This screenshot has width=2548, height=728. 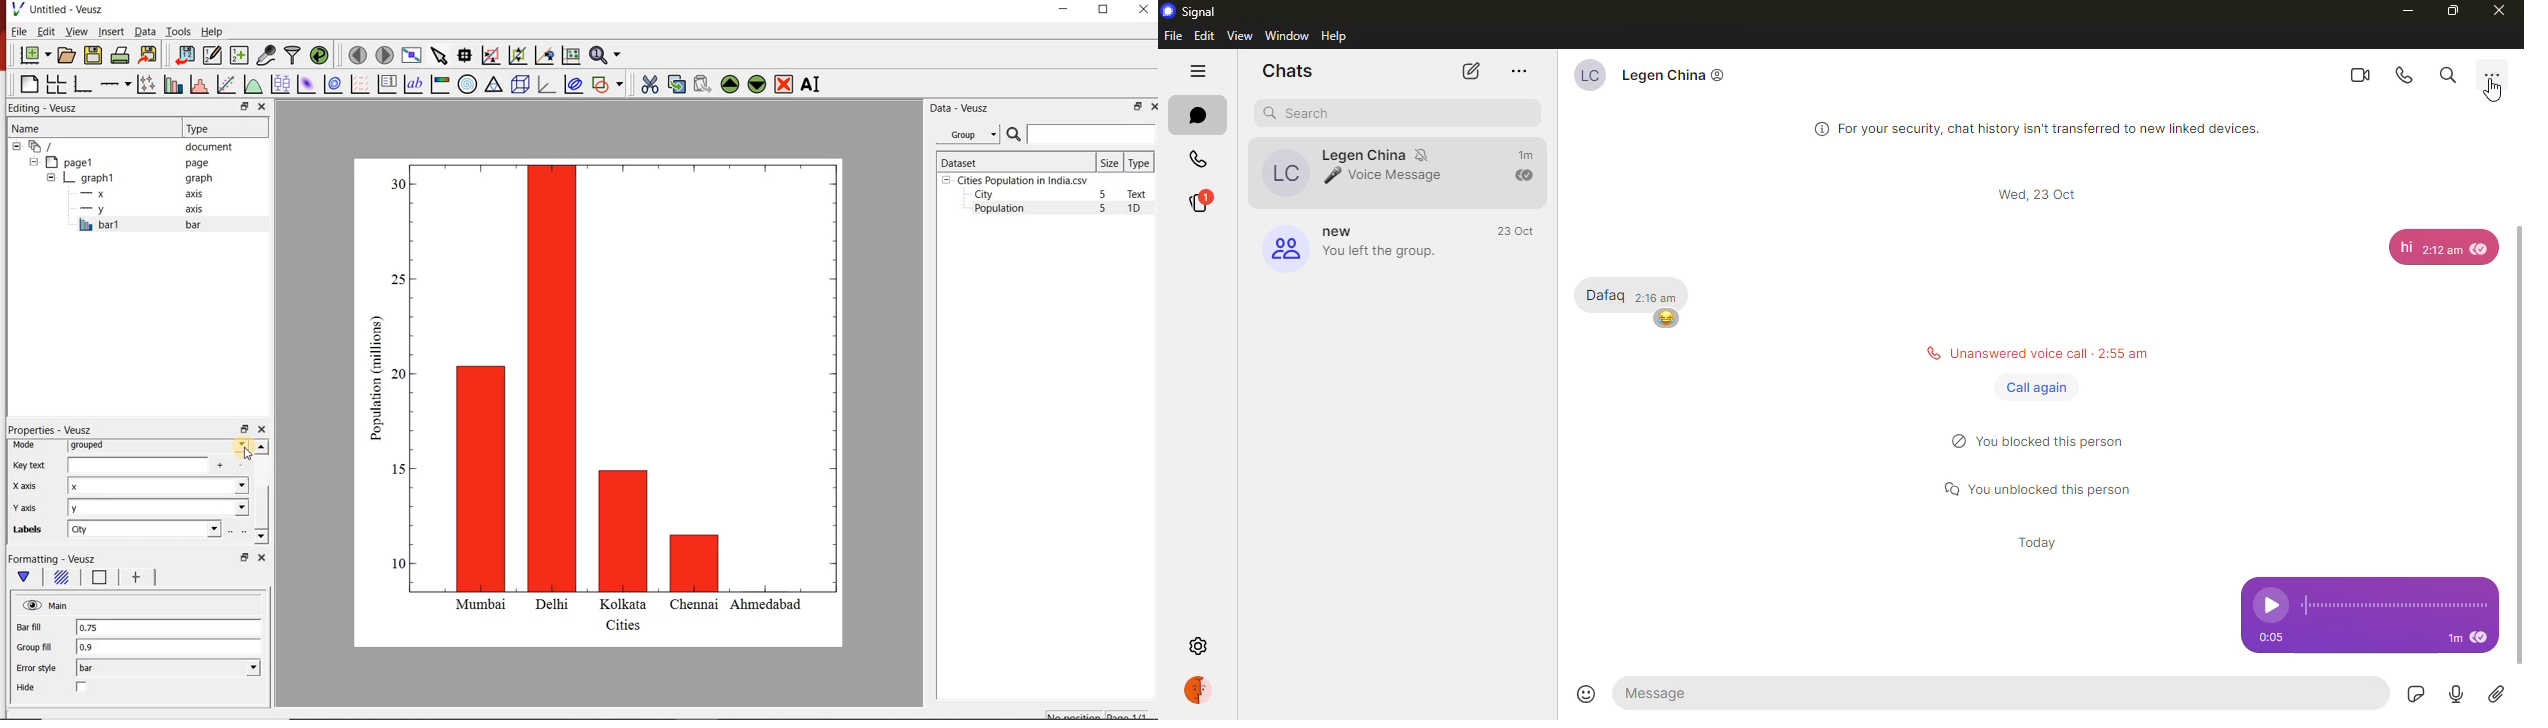 I want to click on profile, so click(x=1204, y=691).